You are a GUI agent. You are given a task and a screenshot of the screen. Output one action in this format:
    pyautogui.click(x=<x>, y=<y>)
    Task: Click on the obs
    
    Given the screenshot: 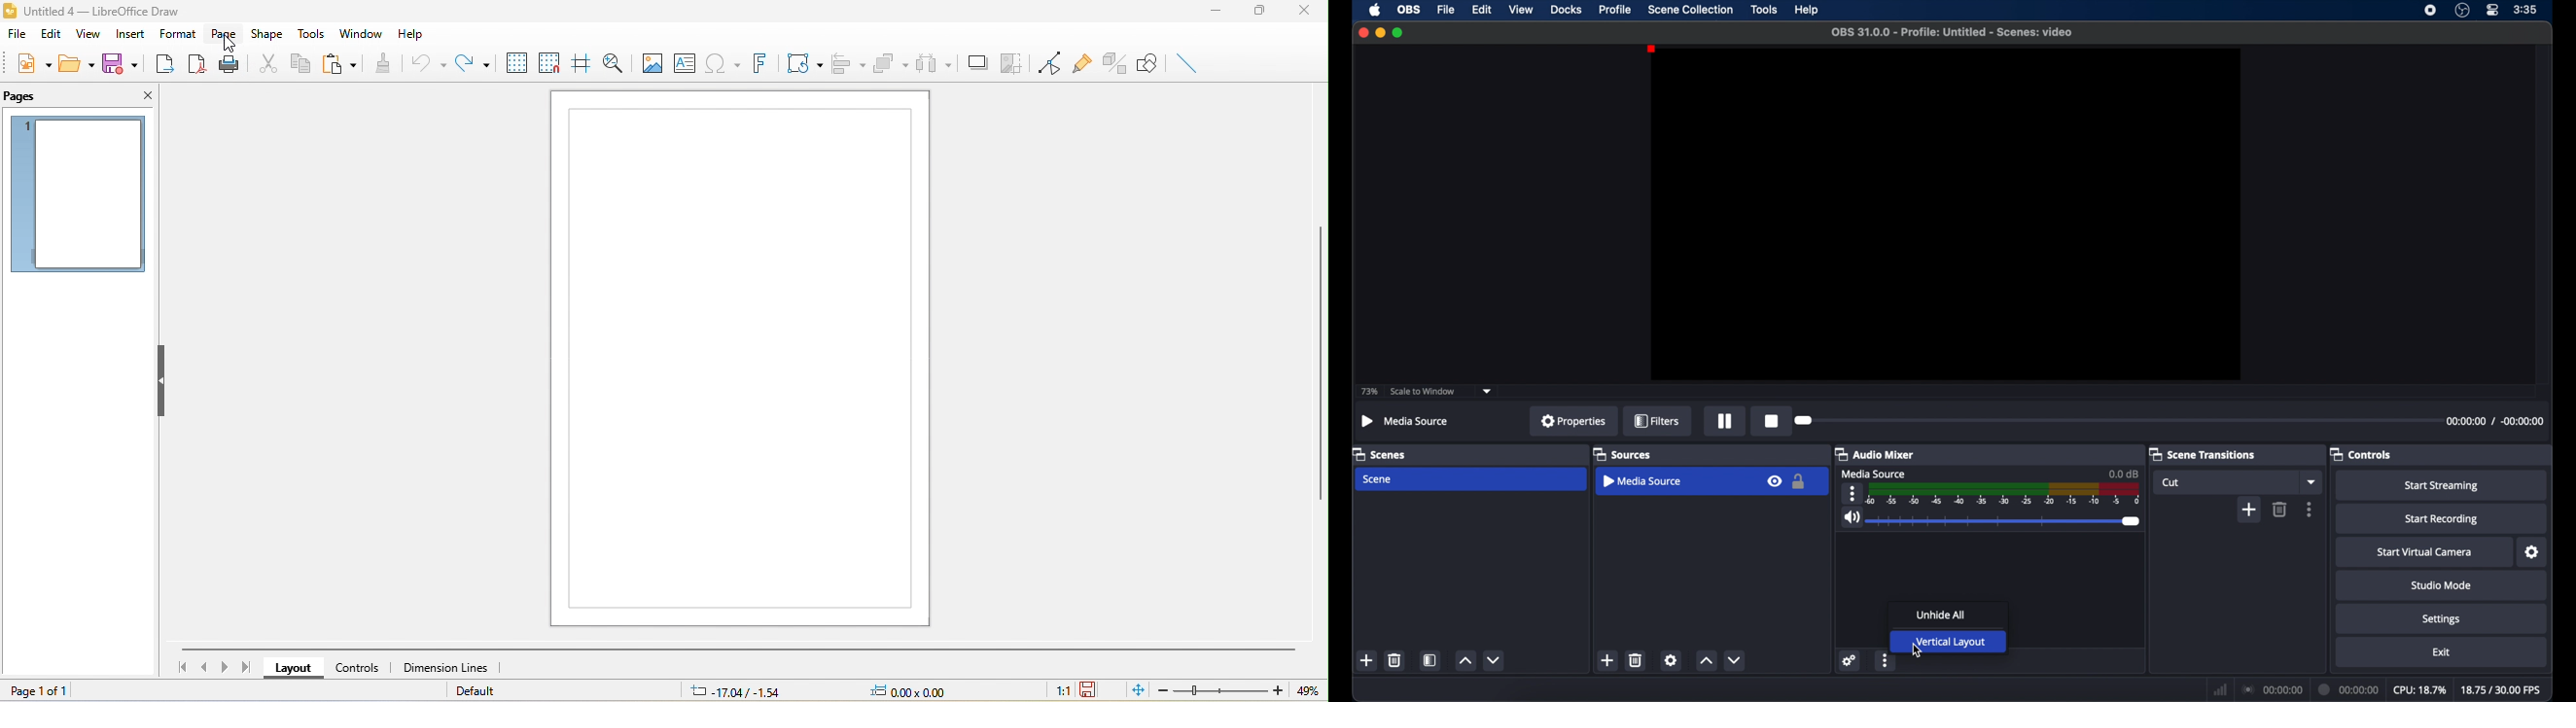 What is the action you would take?
    pyautogui.click(x=1408, y=9)
    